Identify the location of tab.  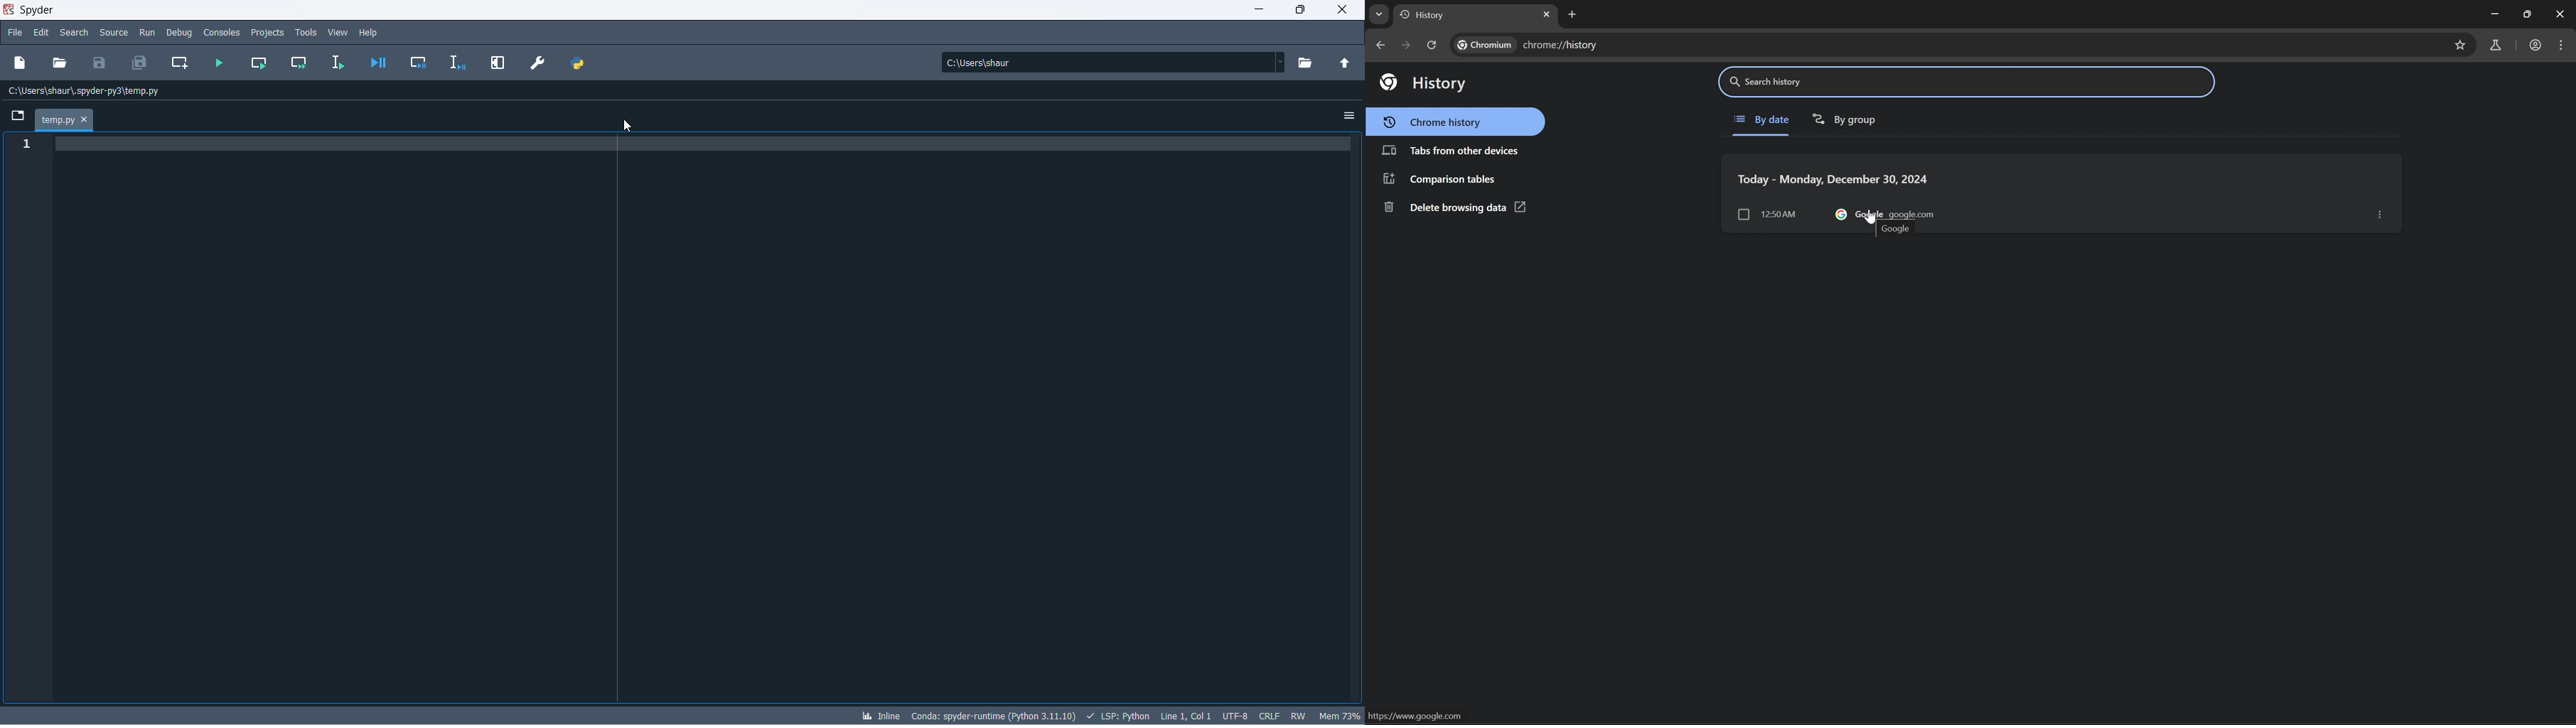
(66, 121).